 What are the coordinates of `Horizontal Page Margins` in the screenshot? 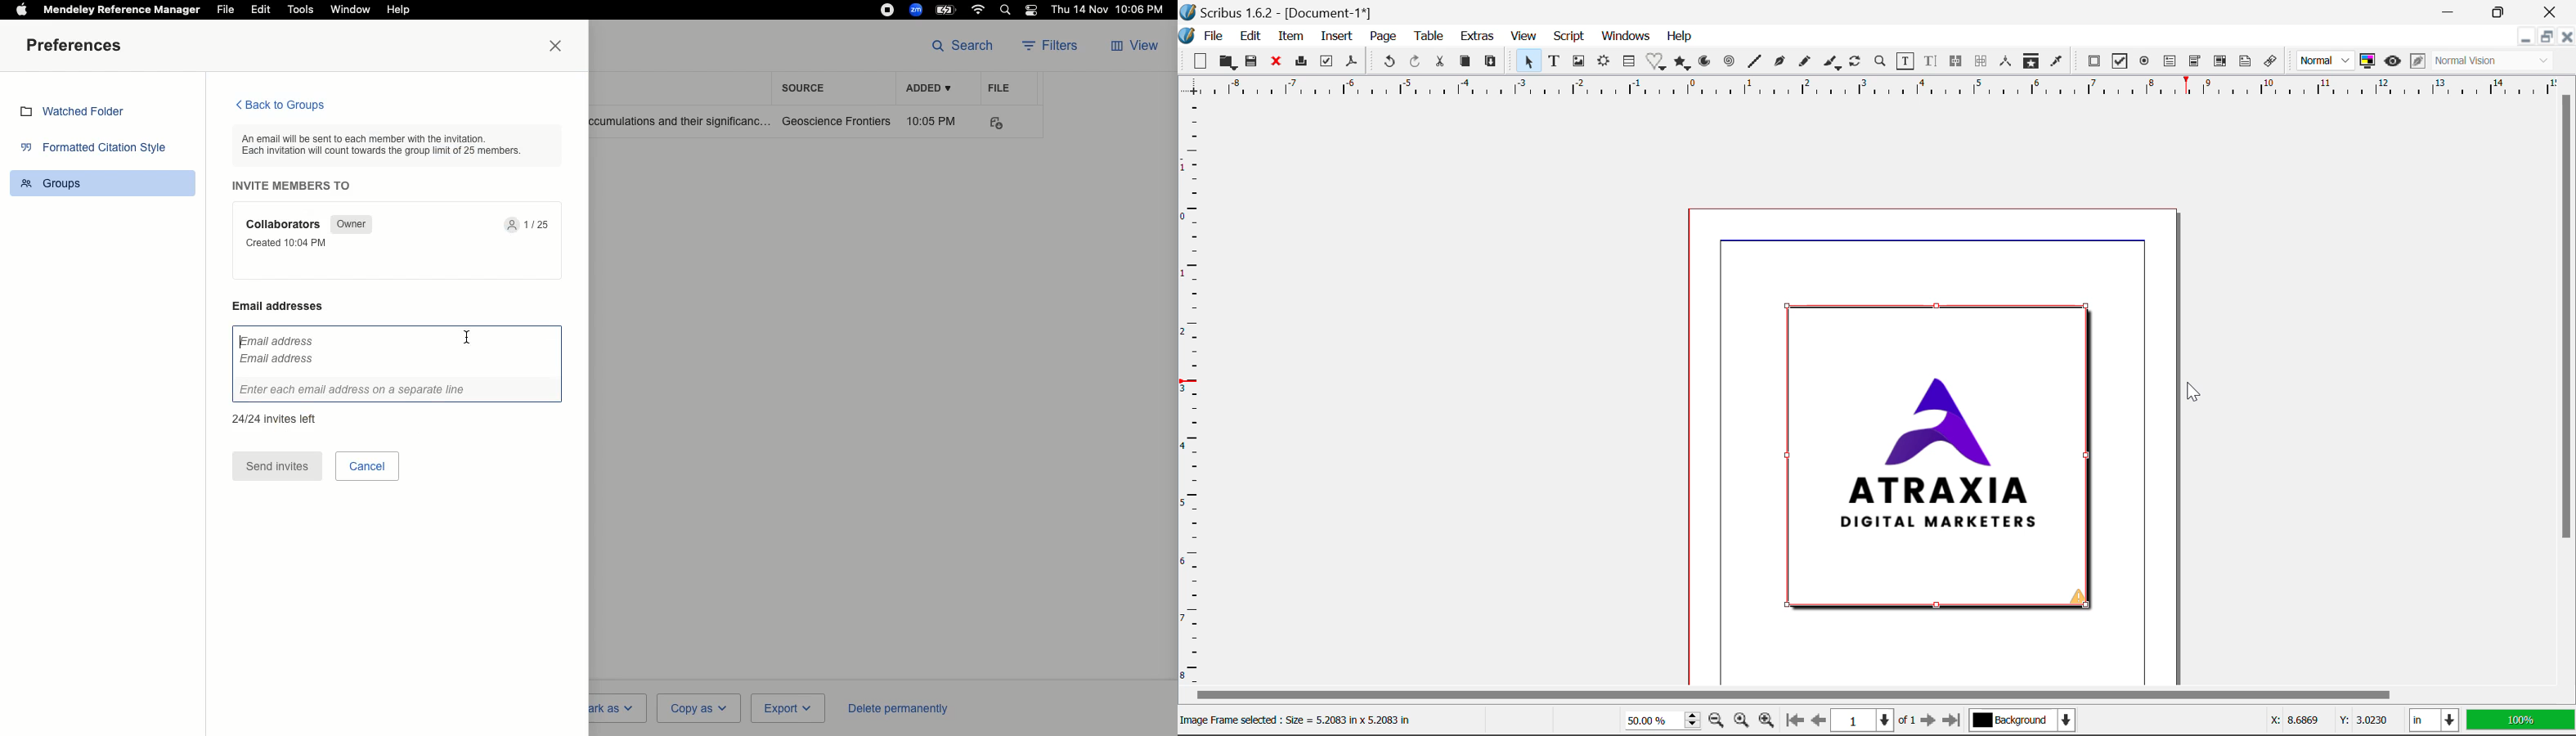 It's located at (1195, 397).